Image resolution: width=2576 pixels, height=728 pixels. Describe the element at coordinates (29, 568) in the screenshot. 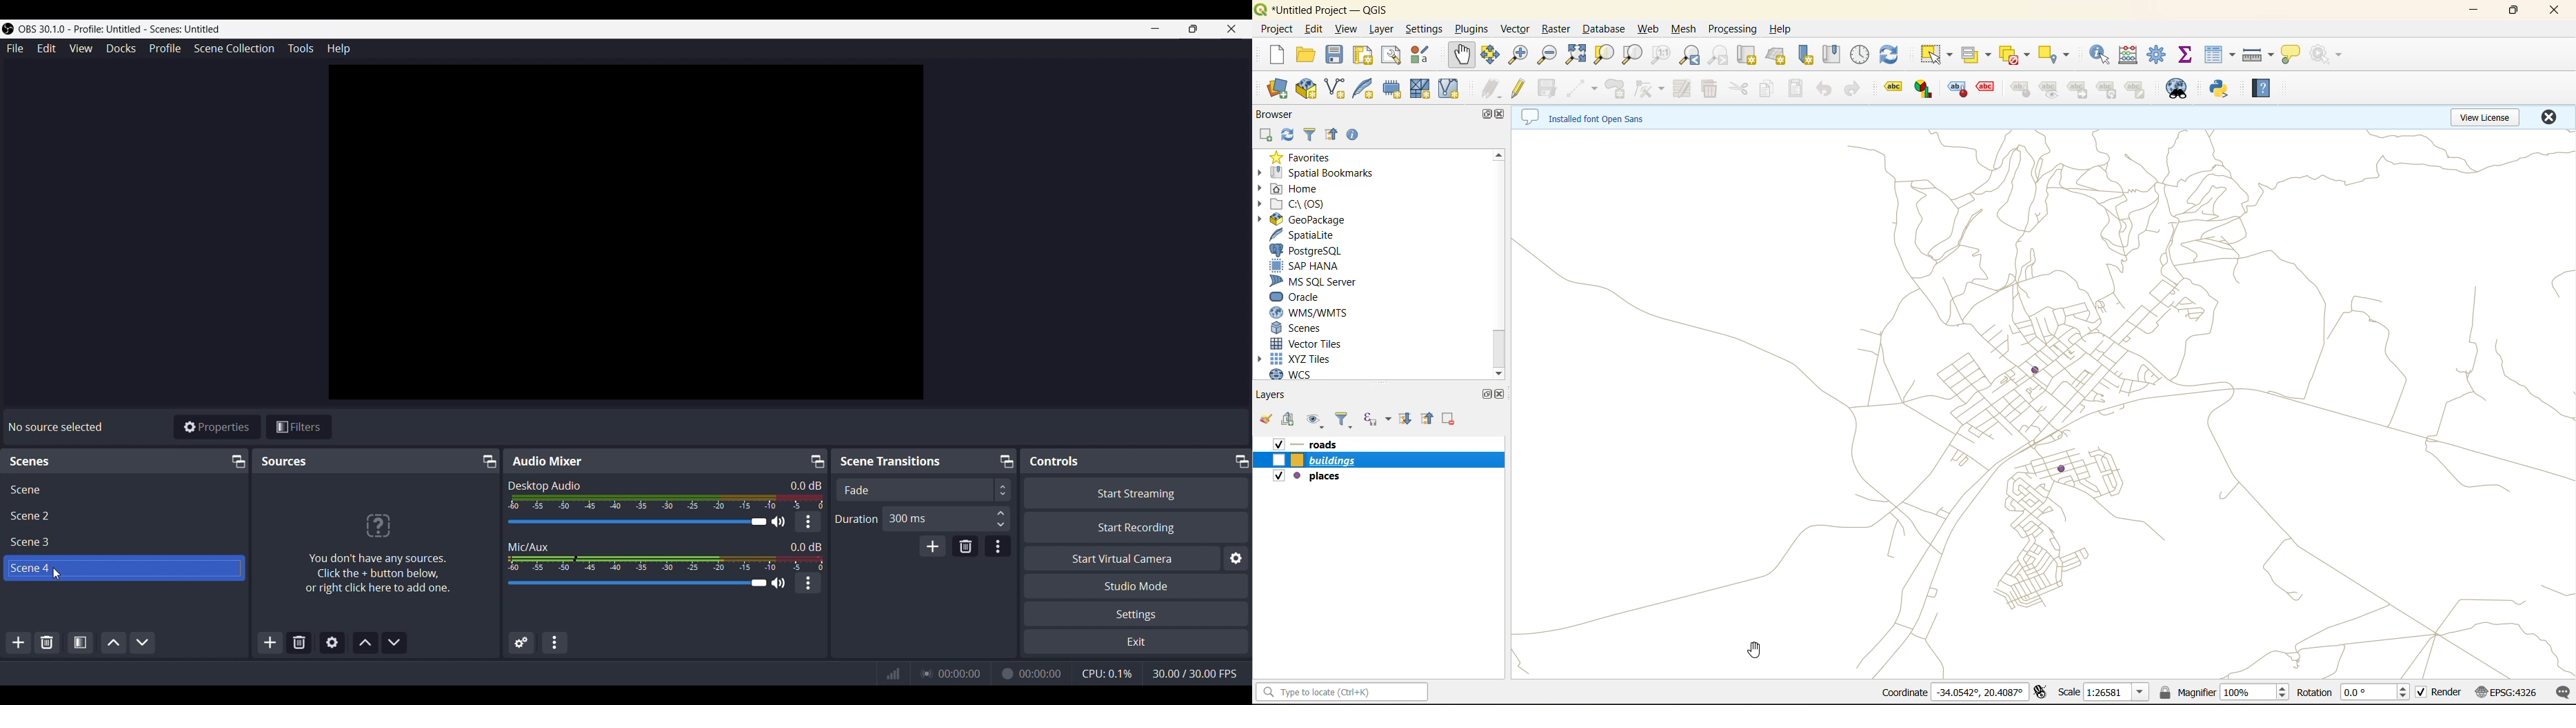

I see `Scene 4` at that location.